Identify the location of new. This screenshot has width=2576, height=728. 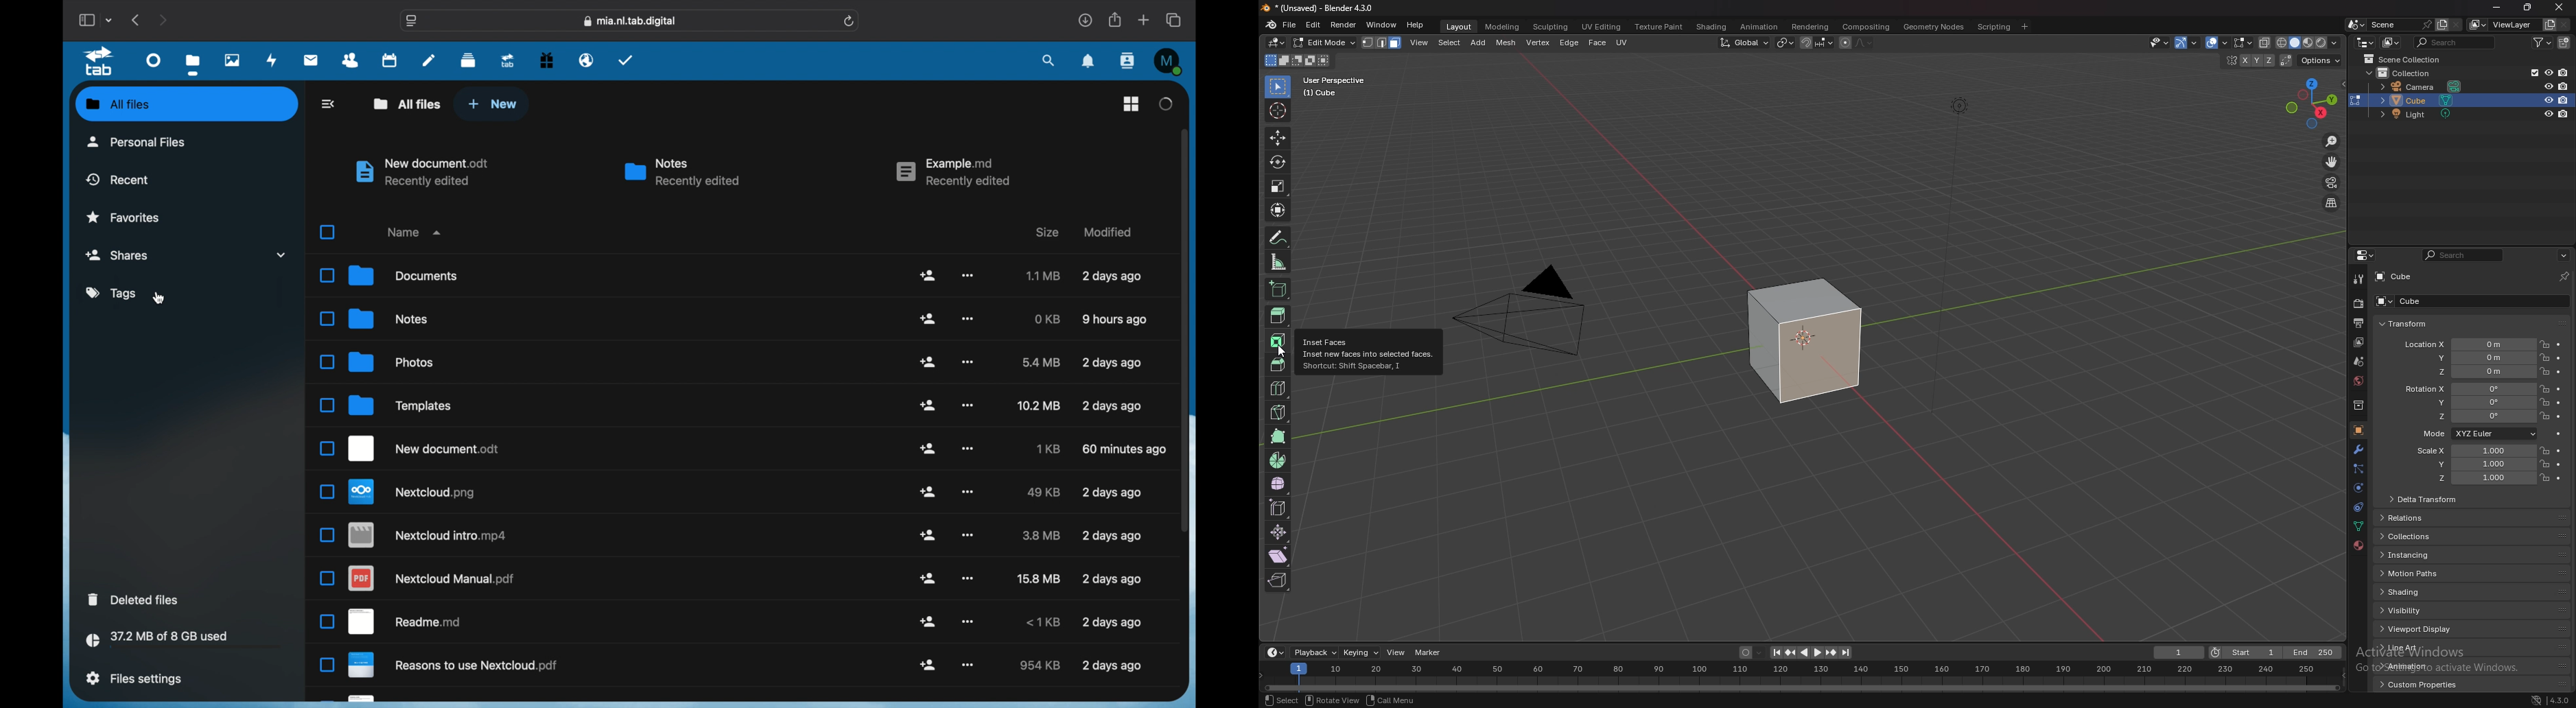
(492, 104).